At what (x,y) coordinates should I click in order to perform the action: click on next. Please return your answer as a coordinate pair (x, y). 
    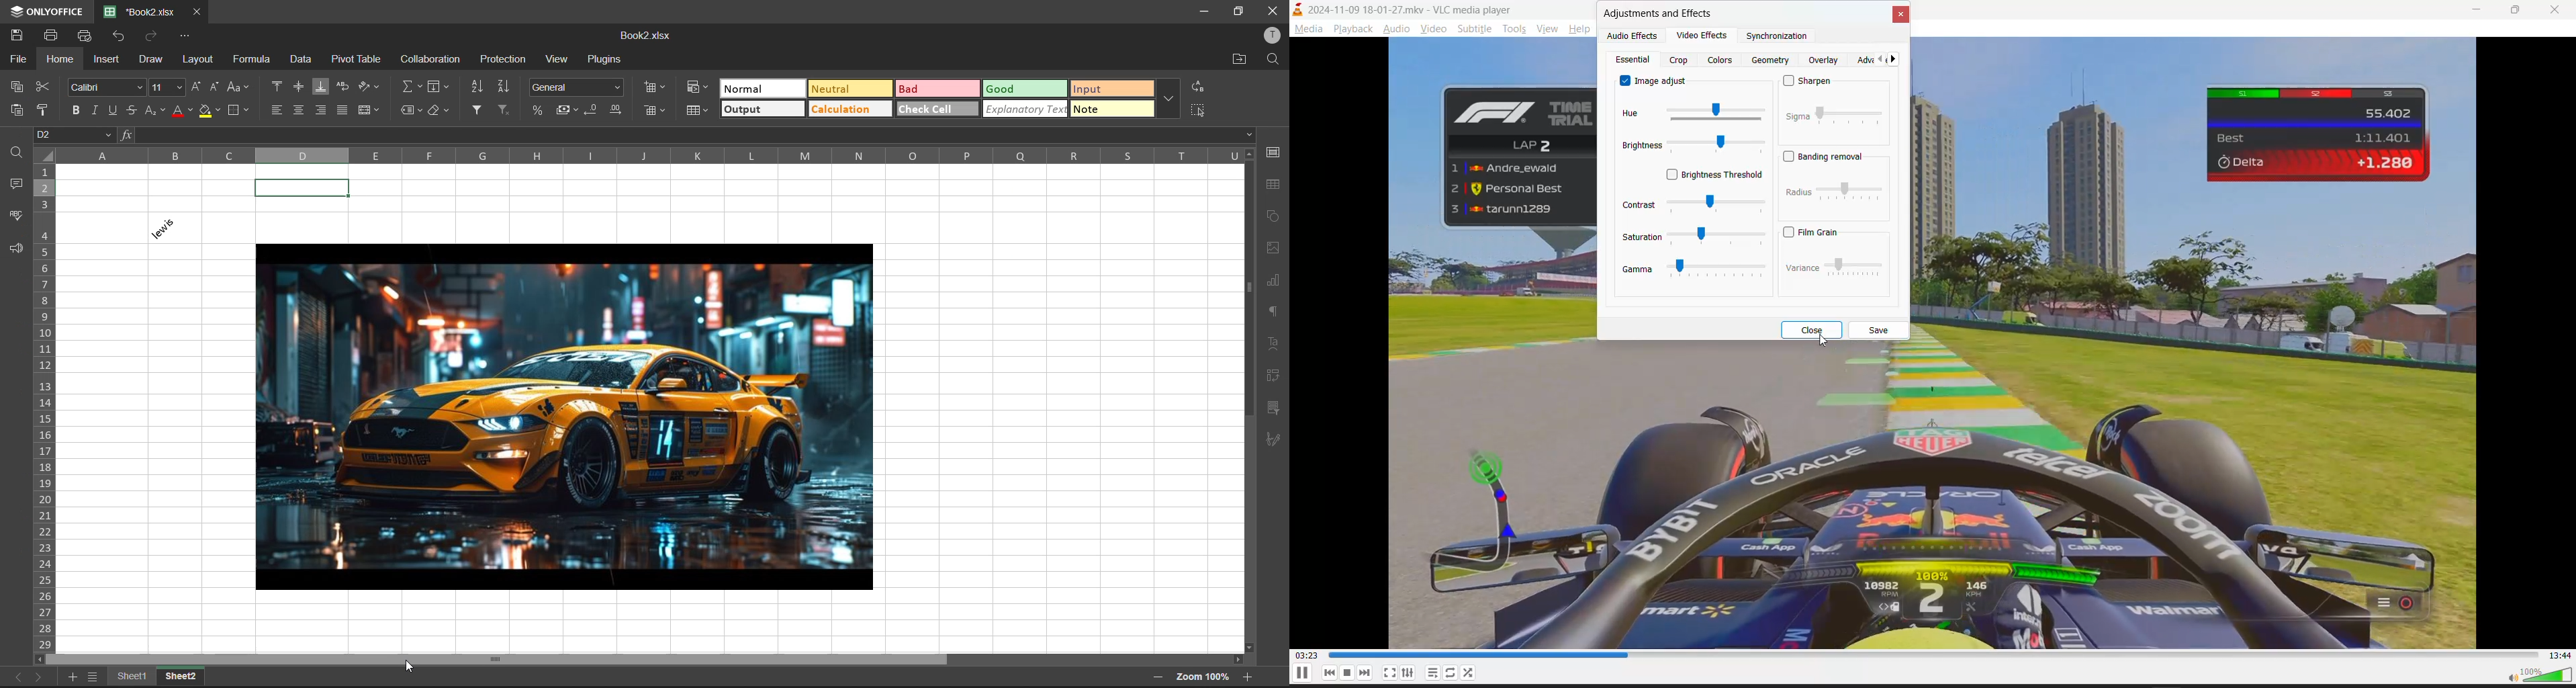
    Looking at the image, I should click on (1896, 60).